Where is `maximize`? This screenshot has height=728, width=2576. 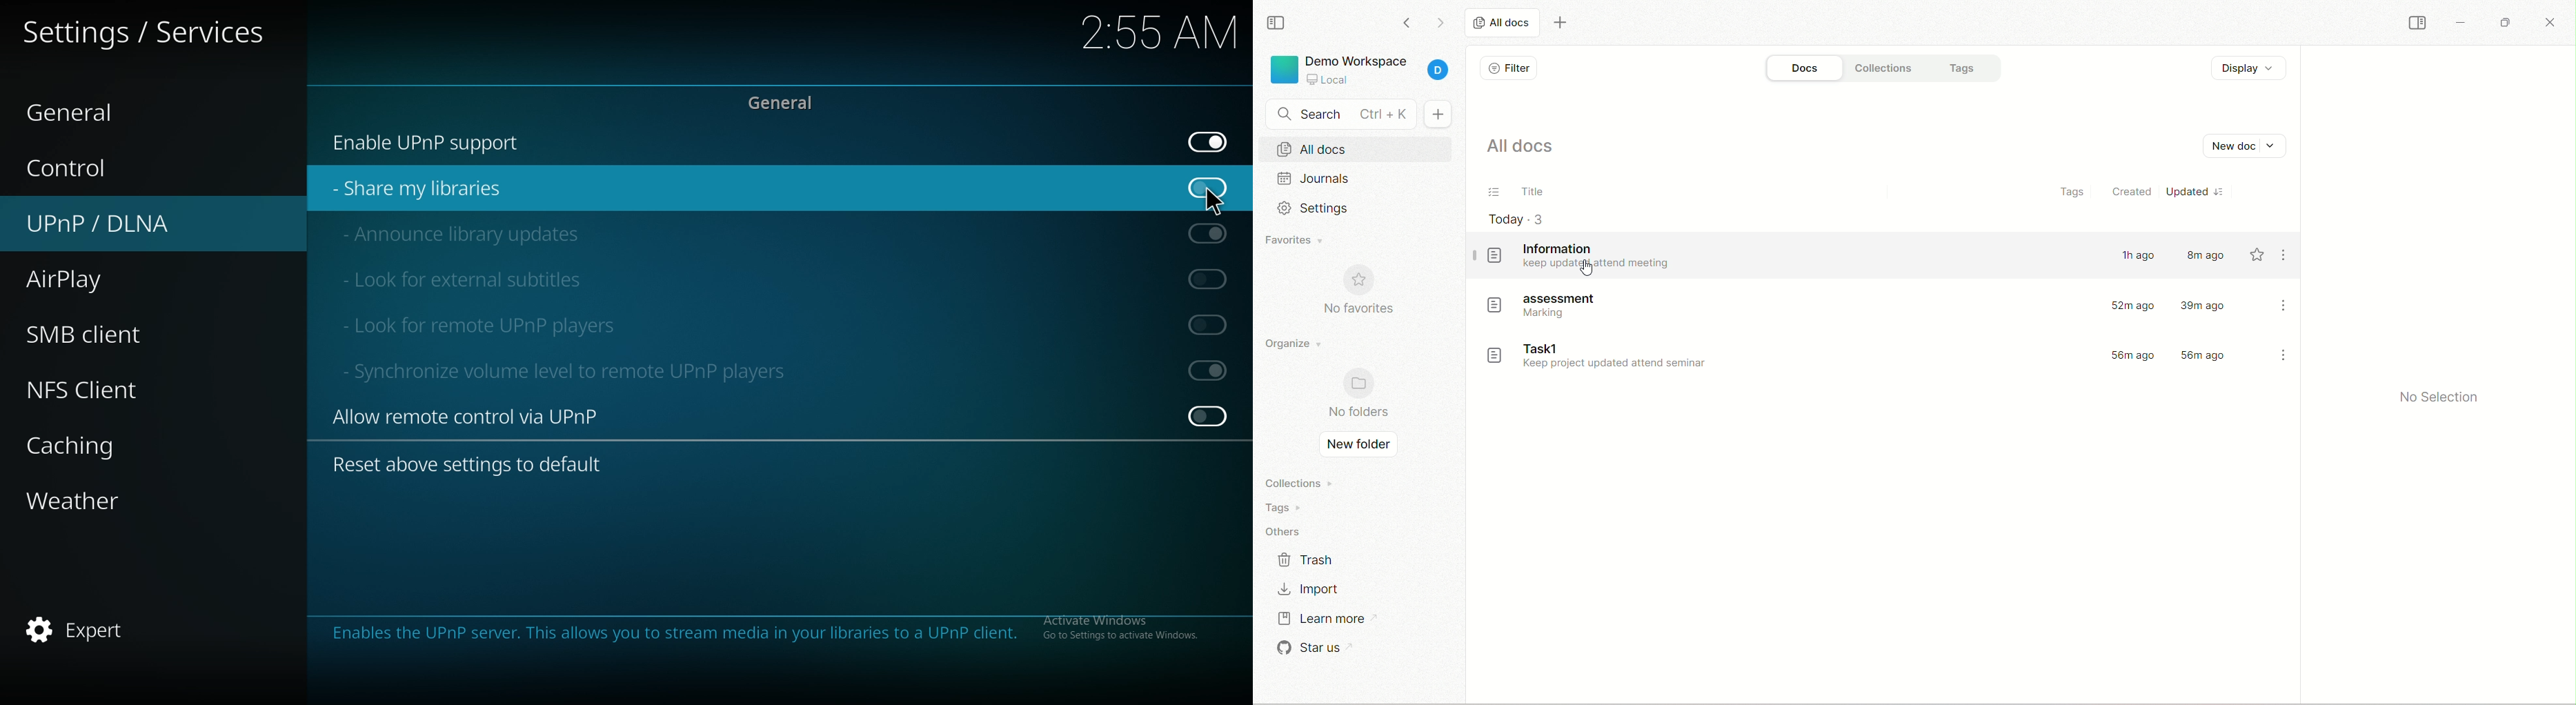 maximize is located at coordinates (2508, 19).